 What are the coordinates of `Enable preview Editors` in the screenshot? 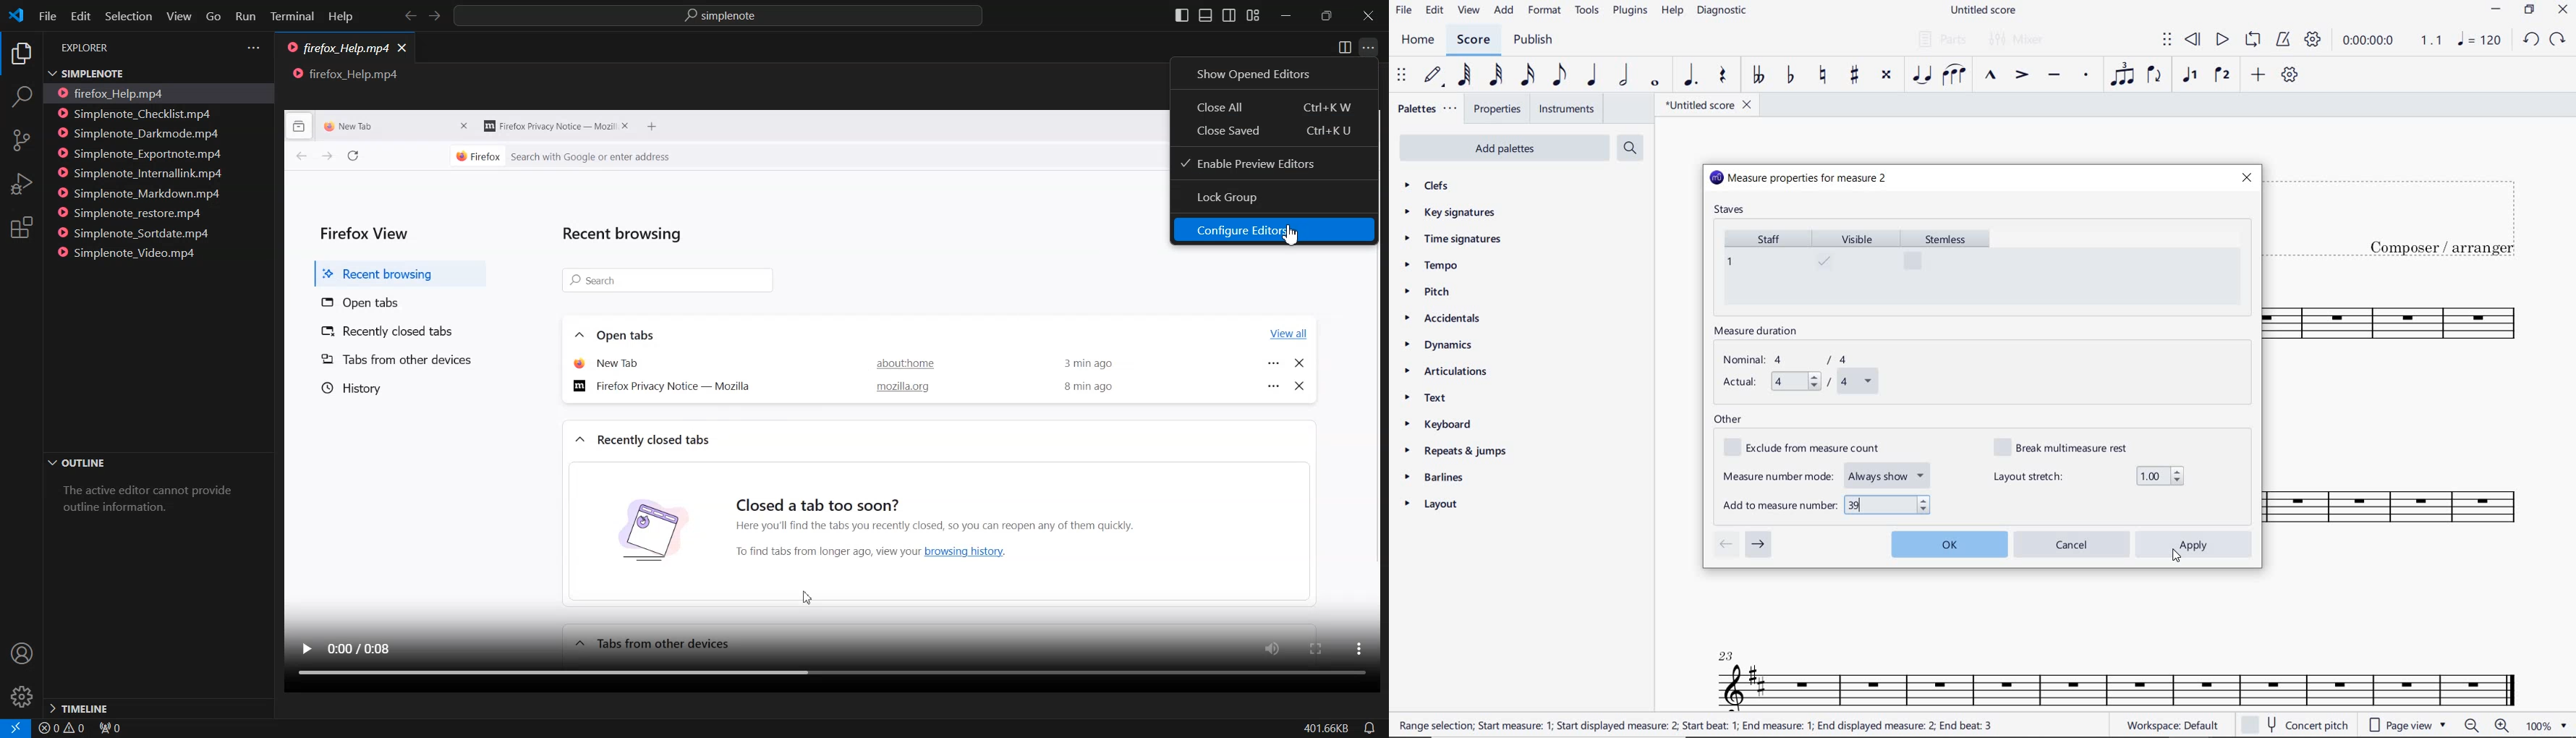 It's located at (1275, 163).